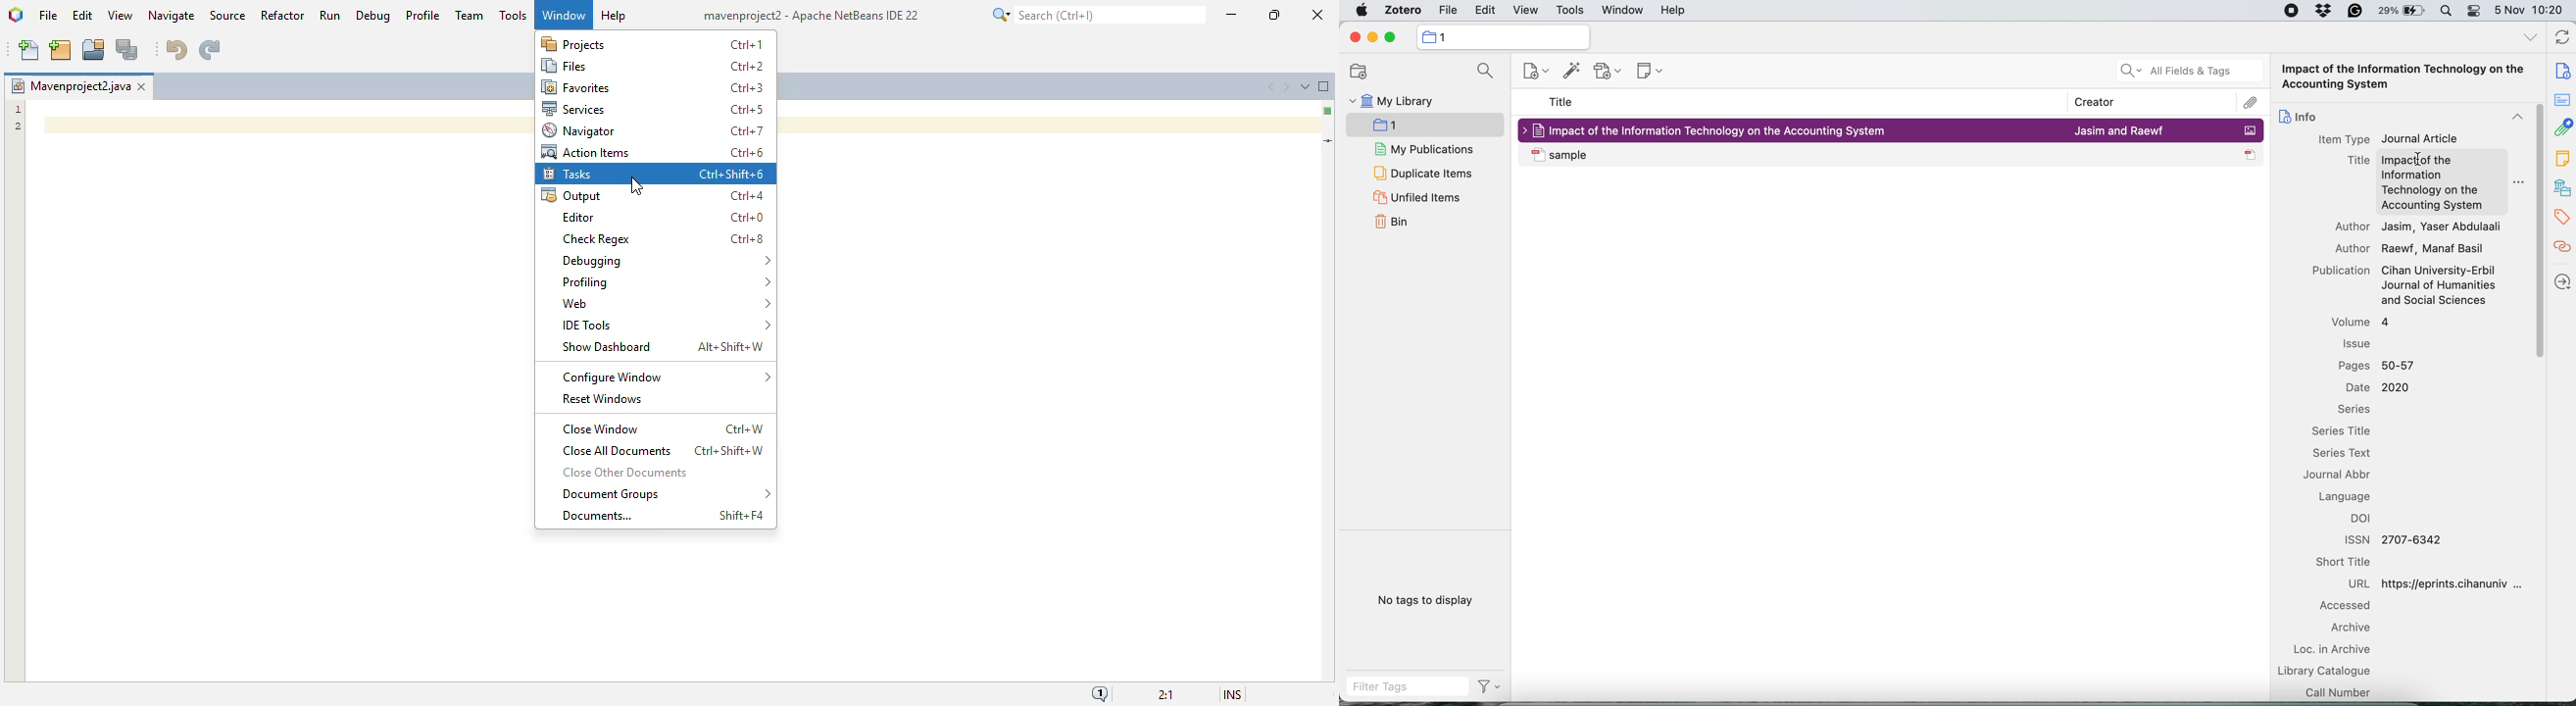 The height and width of the screenshot is (728, 2576). I want to click on 5 Nov 10:20, so click(2530, 10).